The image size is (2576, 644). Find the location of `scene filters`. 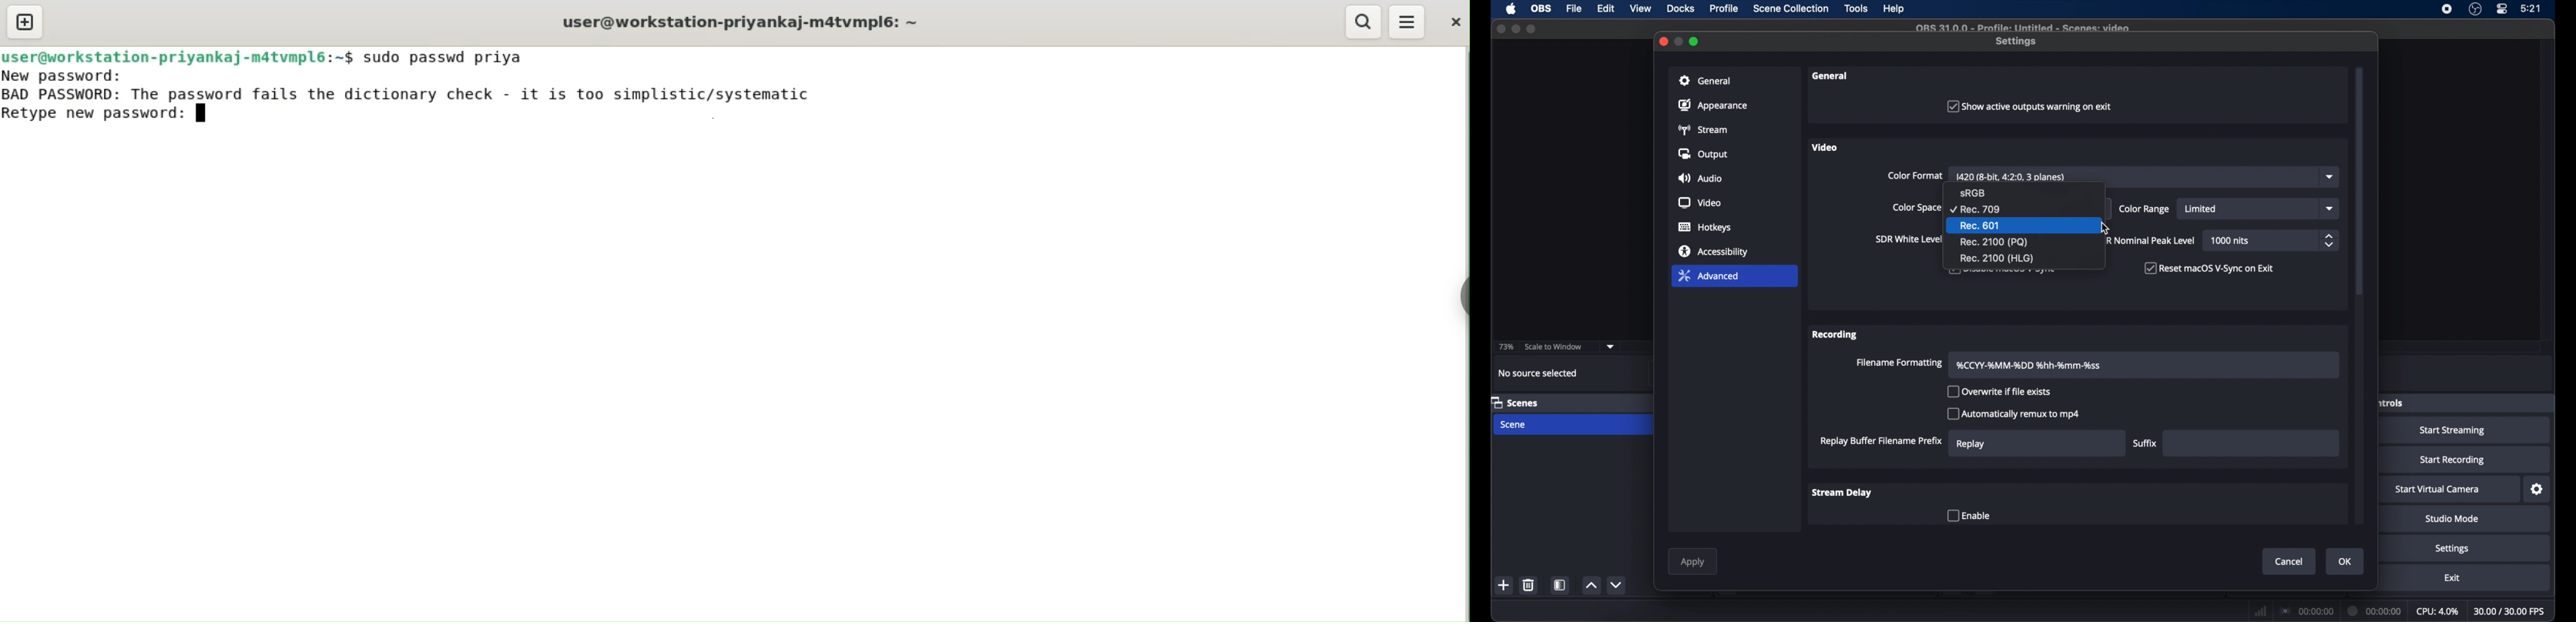

scene filters is located at coordinates (1560, 586).